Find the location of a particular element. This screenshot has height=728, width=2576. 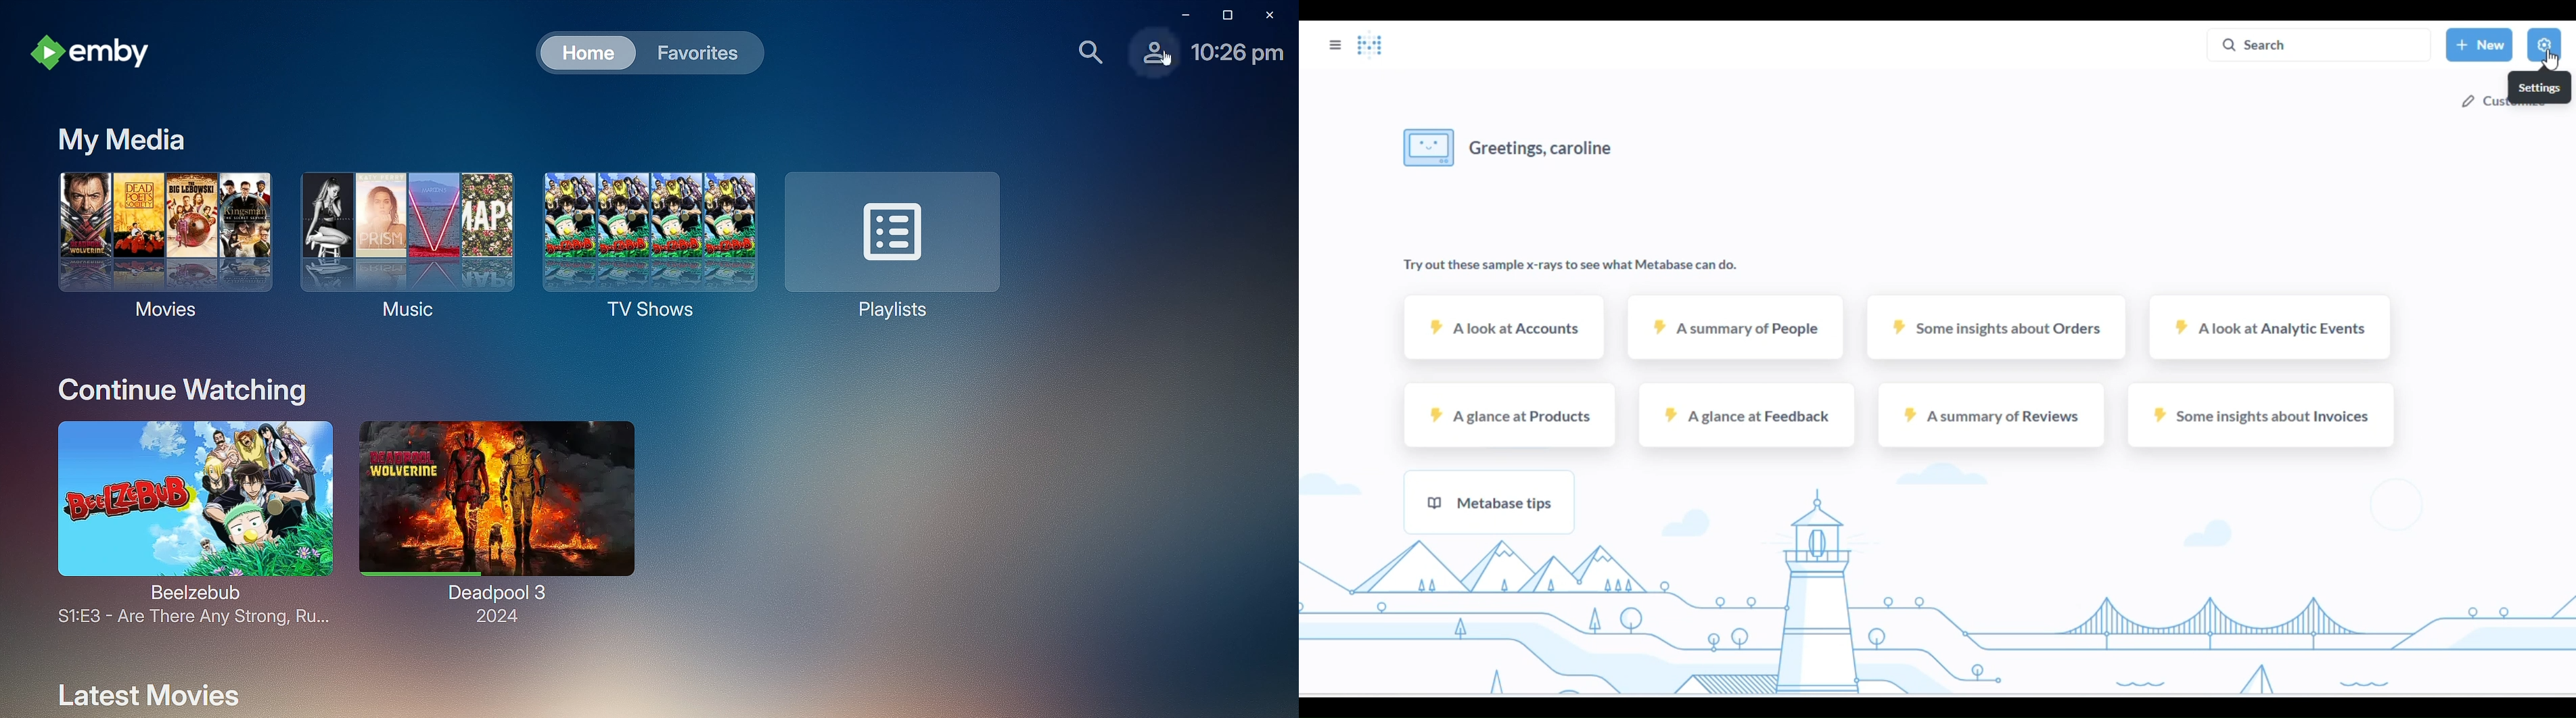

Continue Watching is located at coordinates (183, 389).